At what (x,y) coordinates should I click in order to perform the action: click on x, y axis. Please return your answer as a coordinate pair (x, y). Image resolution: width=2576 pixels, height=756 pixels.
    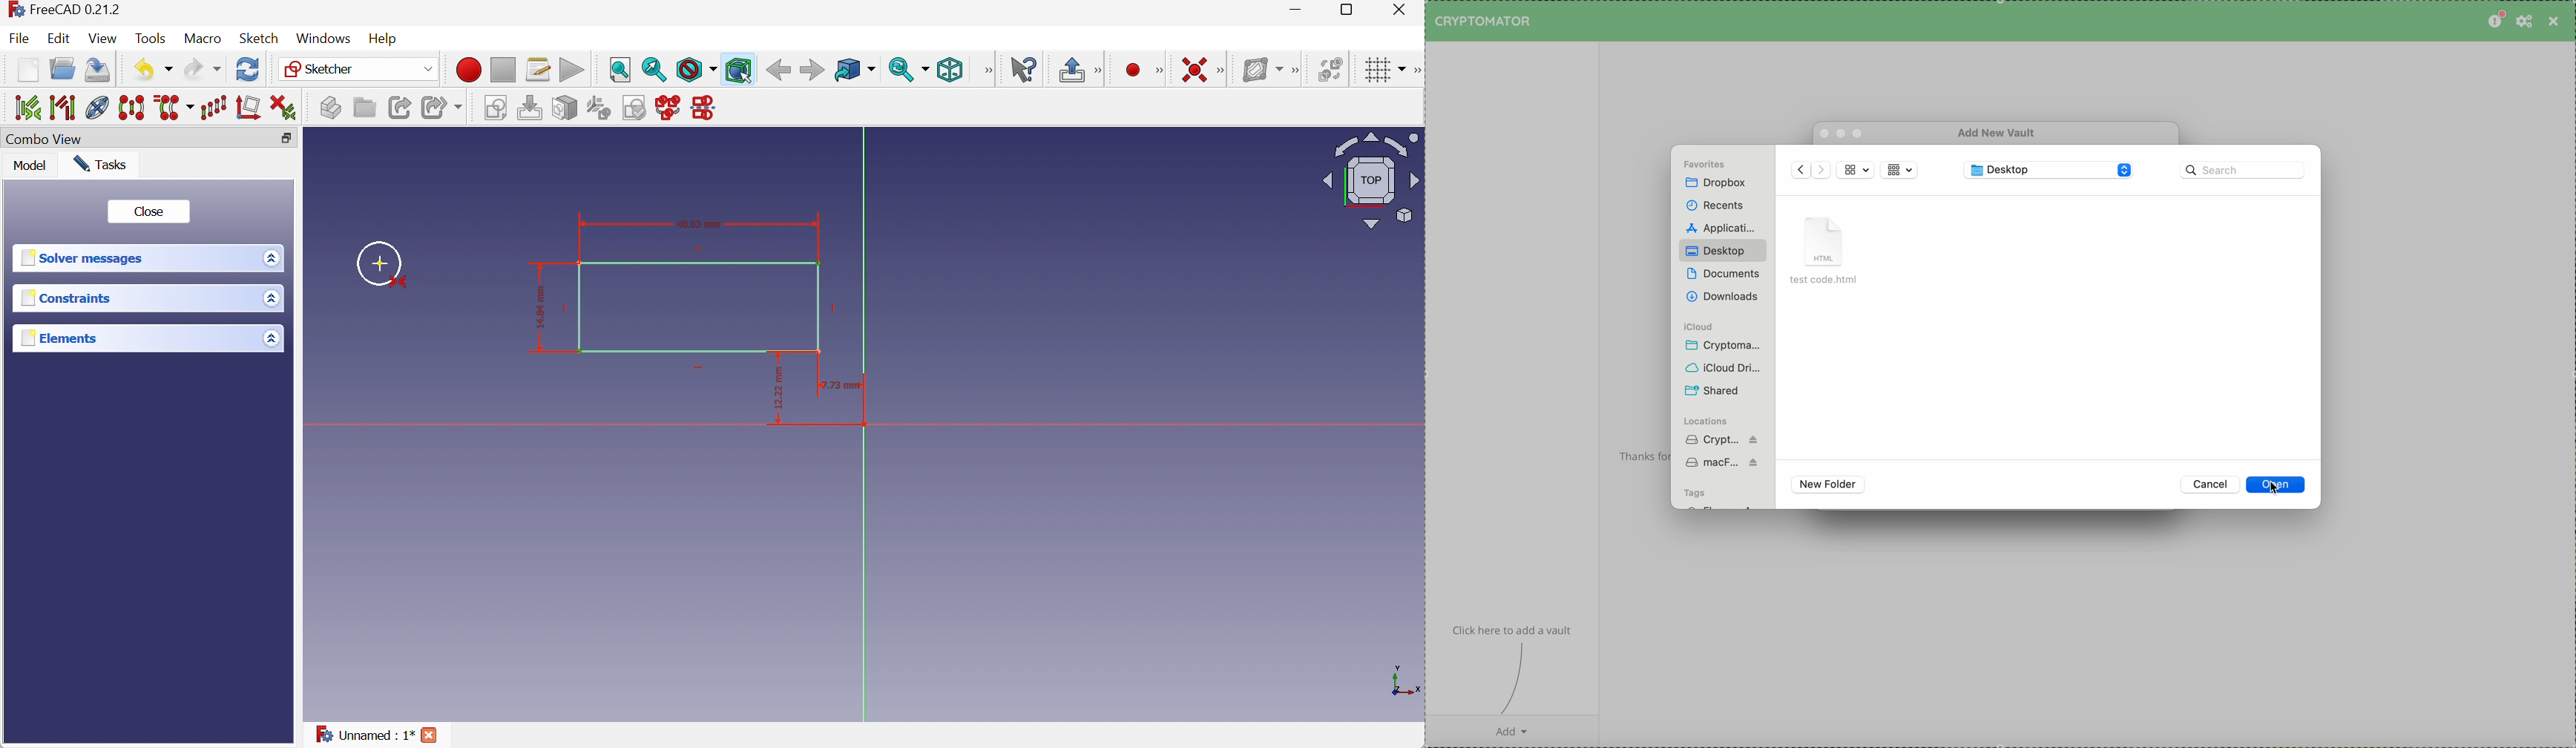
    Looking at the image, I should click on (1403, 679).